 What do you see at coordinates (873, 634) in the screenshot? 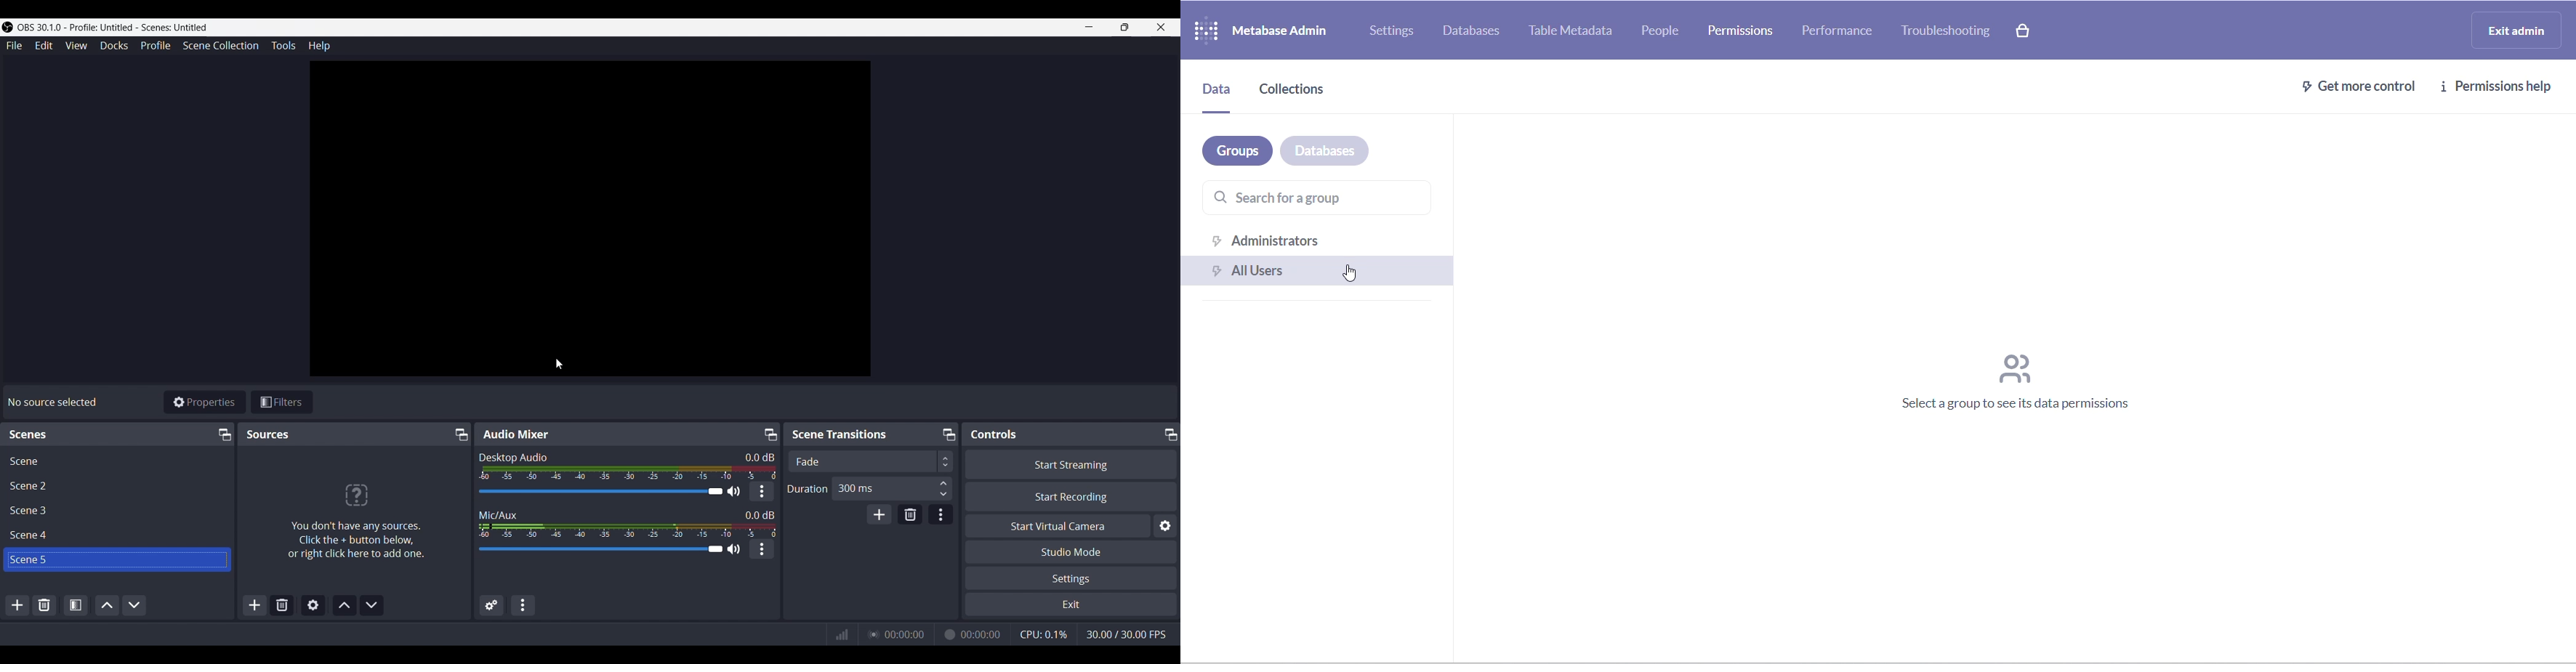
I see `Streaming` at bounding box center [873, 634].